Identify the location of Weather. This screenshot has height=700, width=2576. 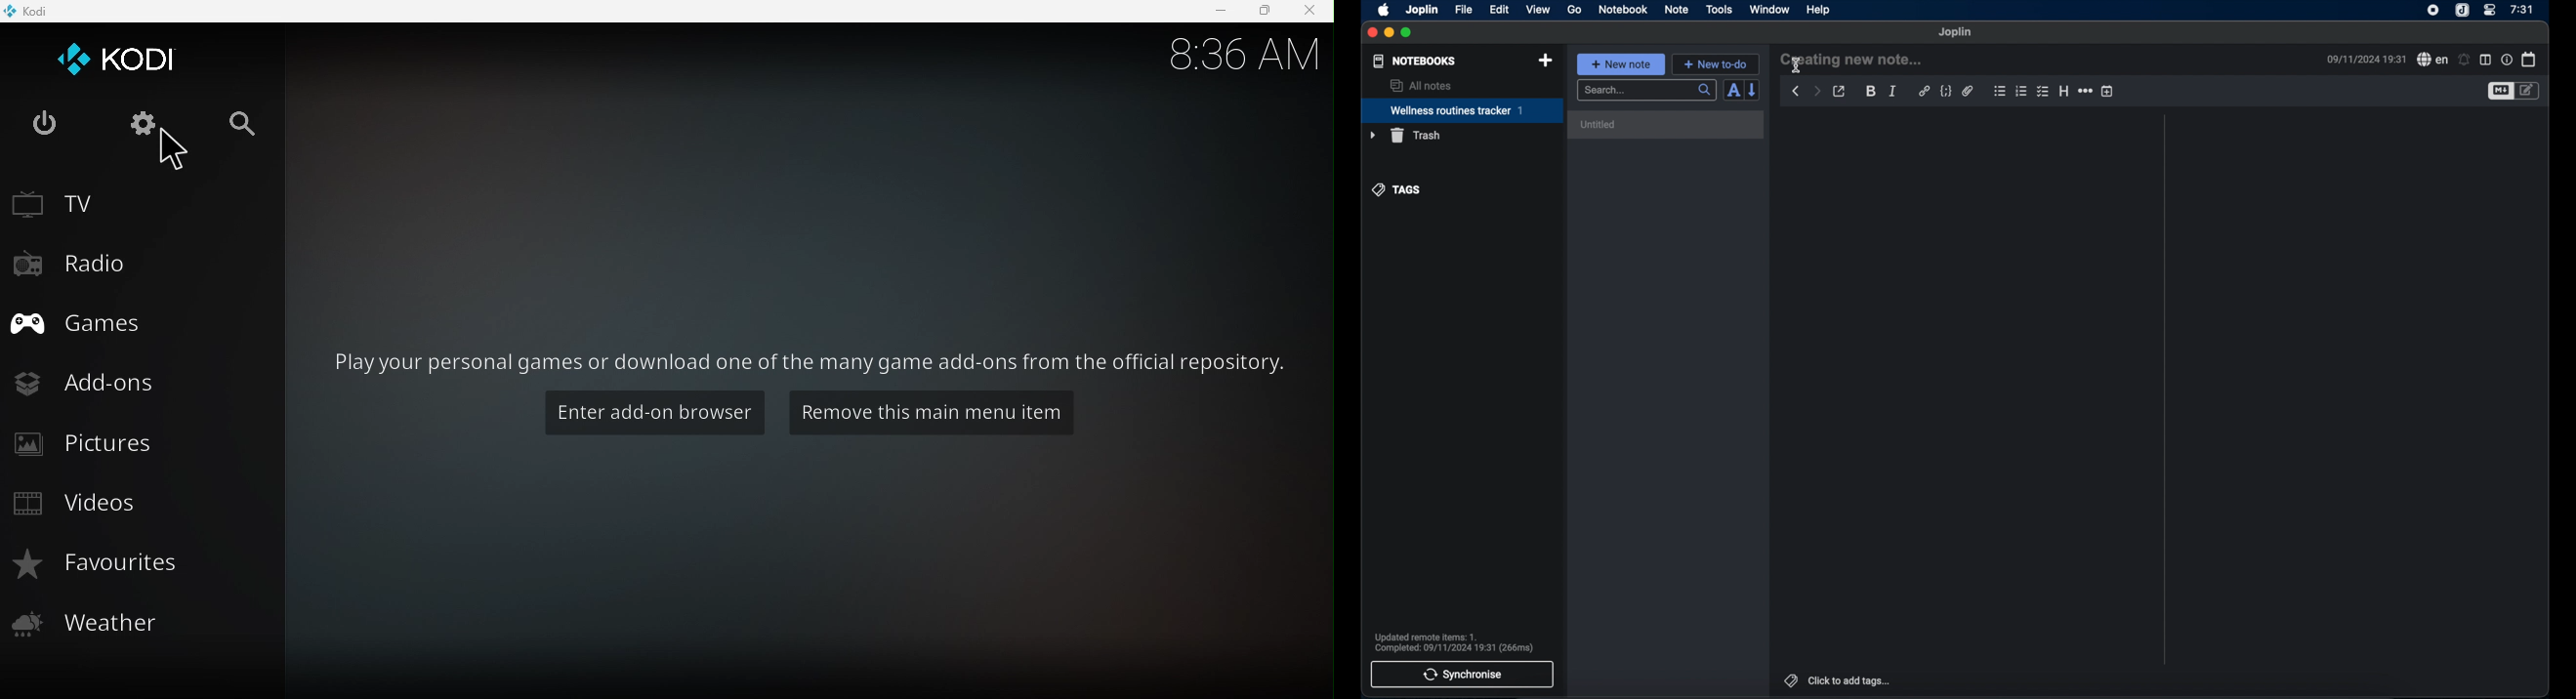
(141, 623).